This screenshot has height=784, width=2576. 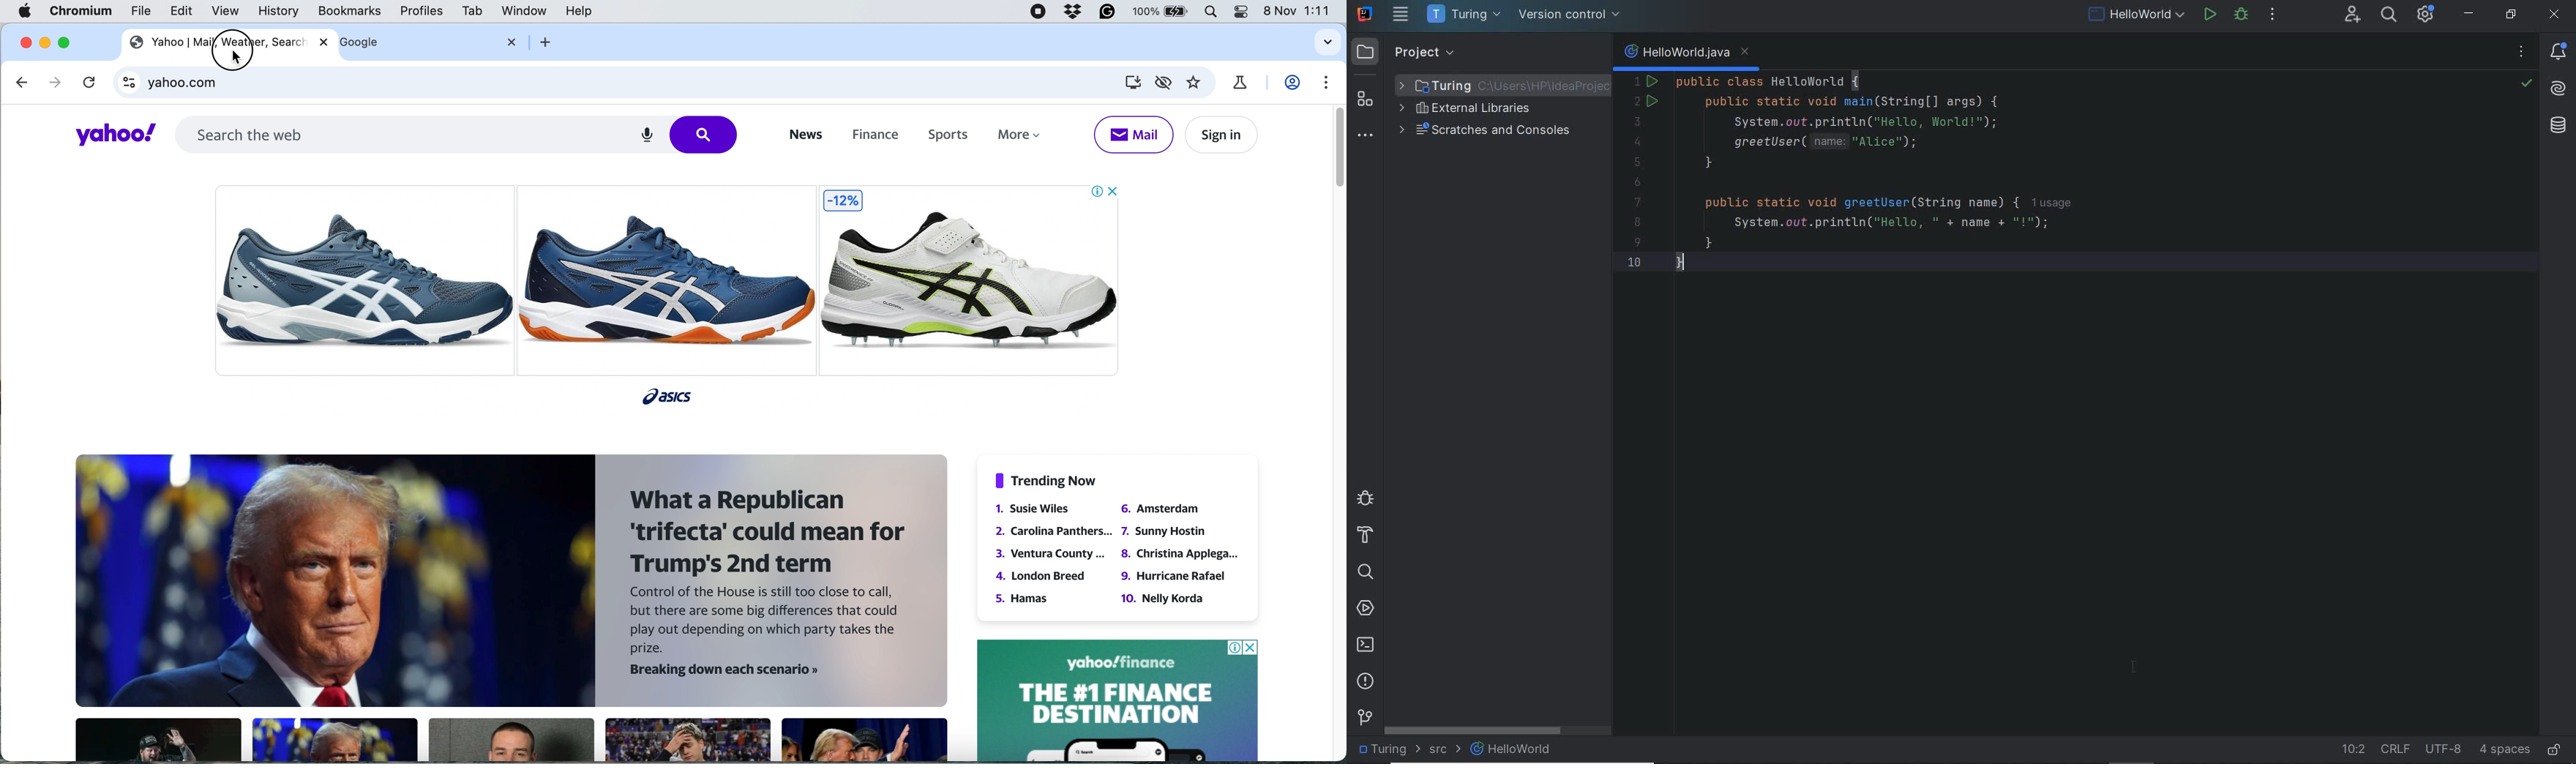 What do you see at coordinates (69, 42) in the screenshot?
I see `maximise` at bounding box center [69, 42].